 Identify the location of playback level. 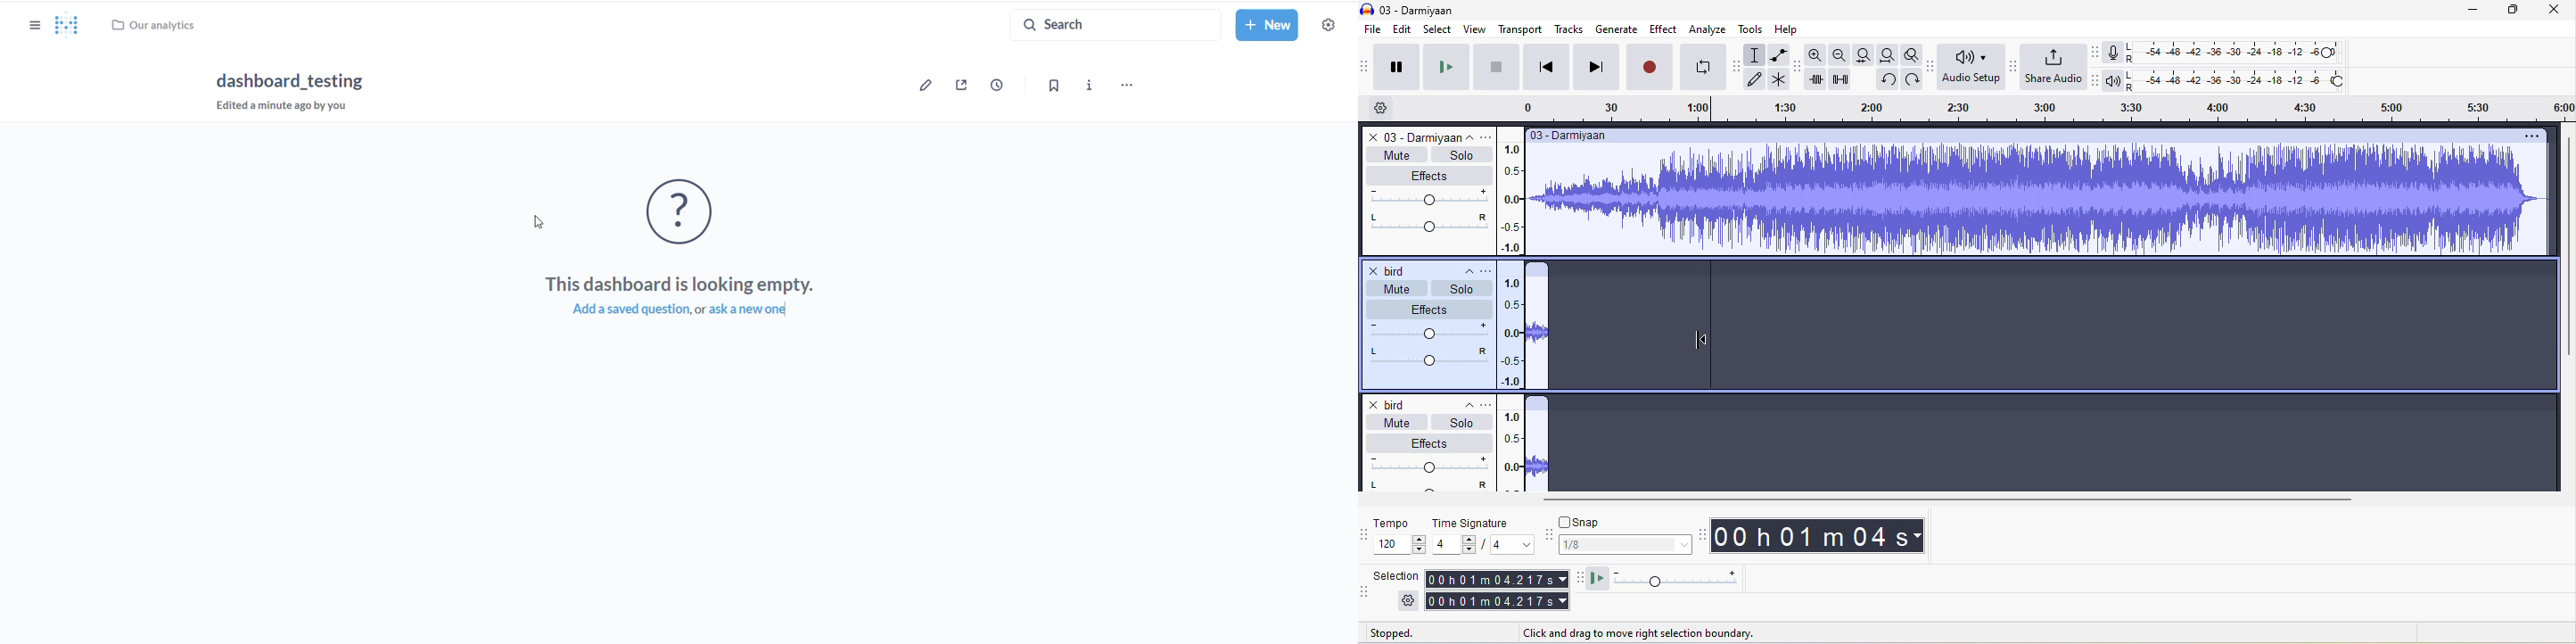
(2239, 80).